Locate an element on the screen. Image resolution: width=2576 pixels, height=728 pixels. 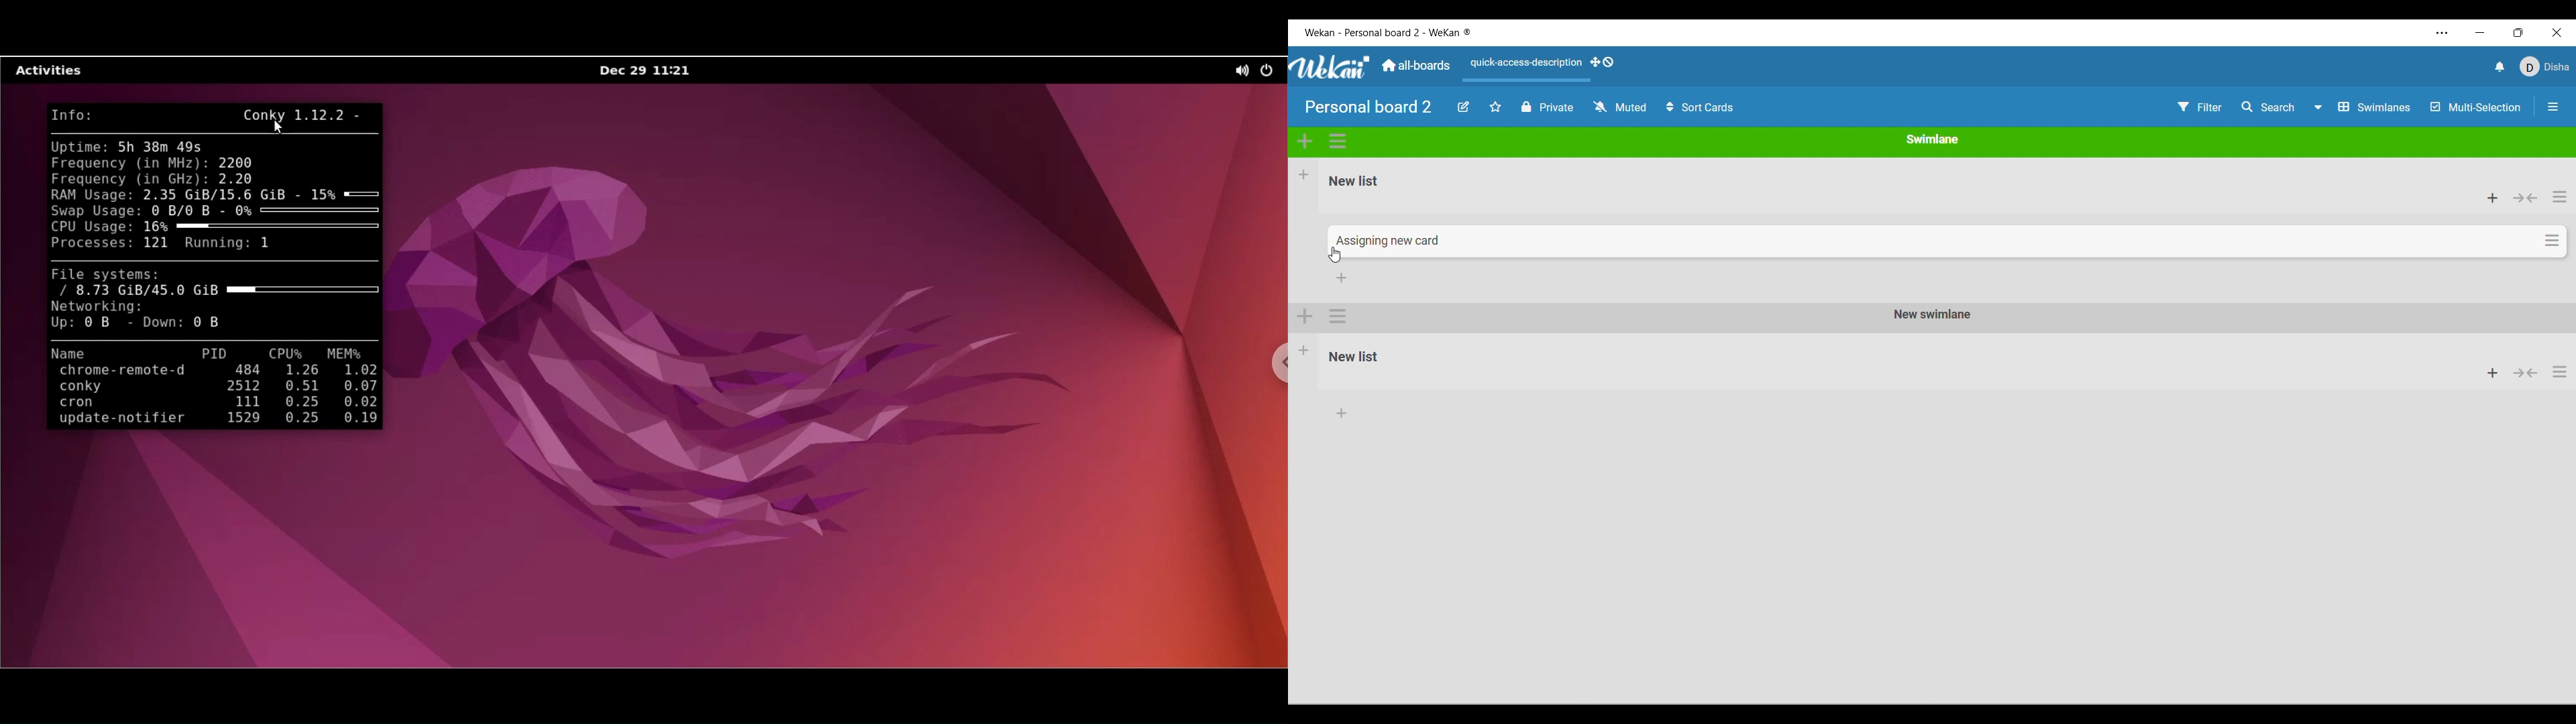
Notifications  is located at coordinates (2500, 66).